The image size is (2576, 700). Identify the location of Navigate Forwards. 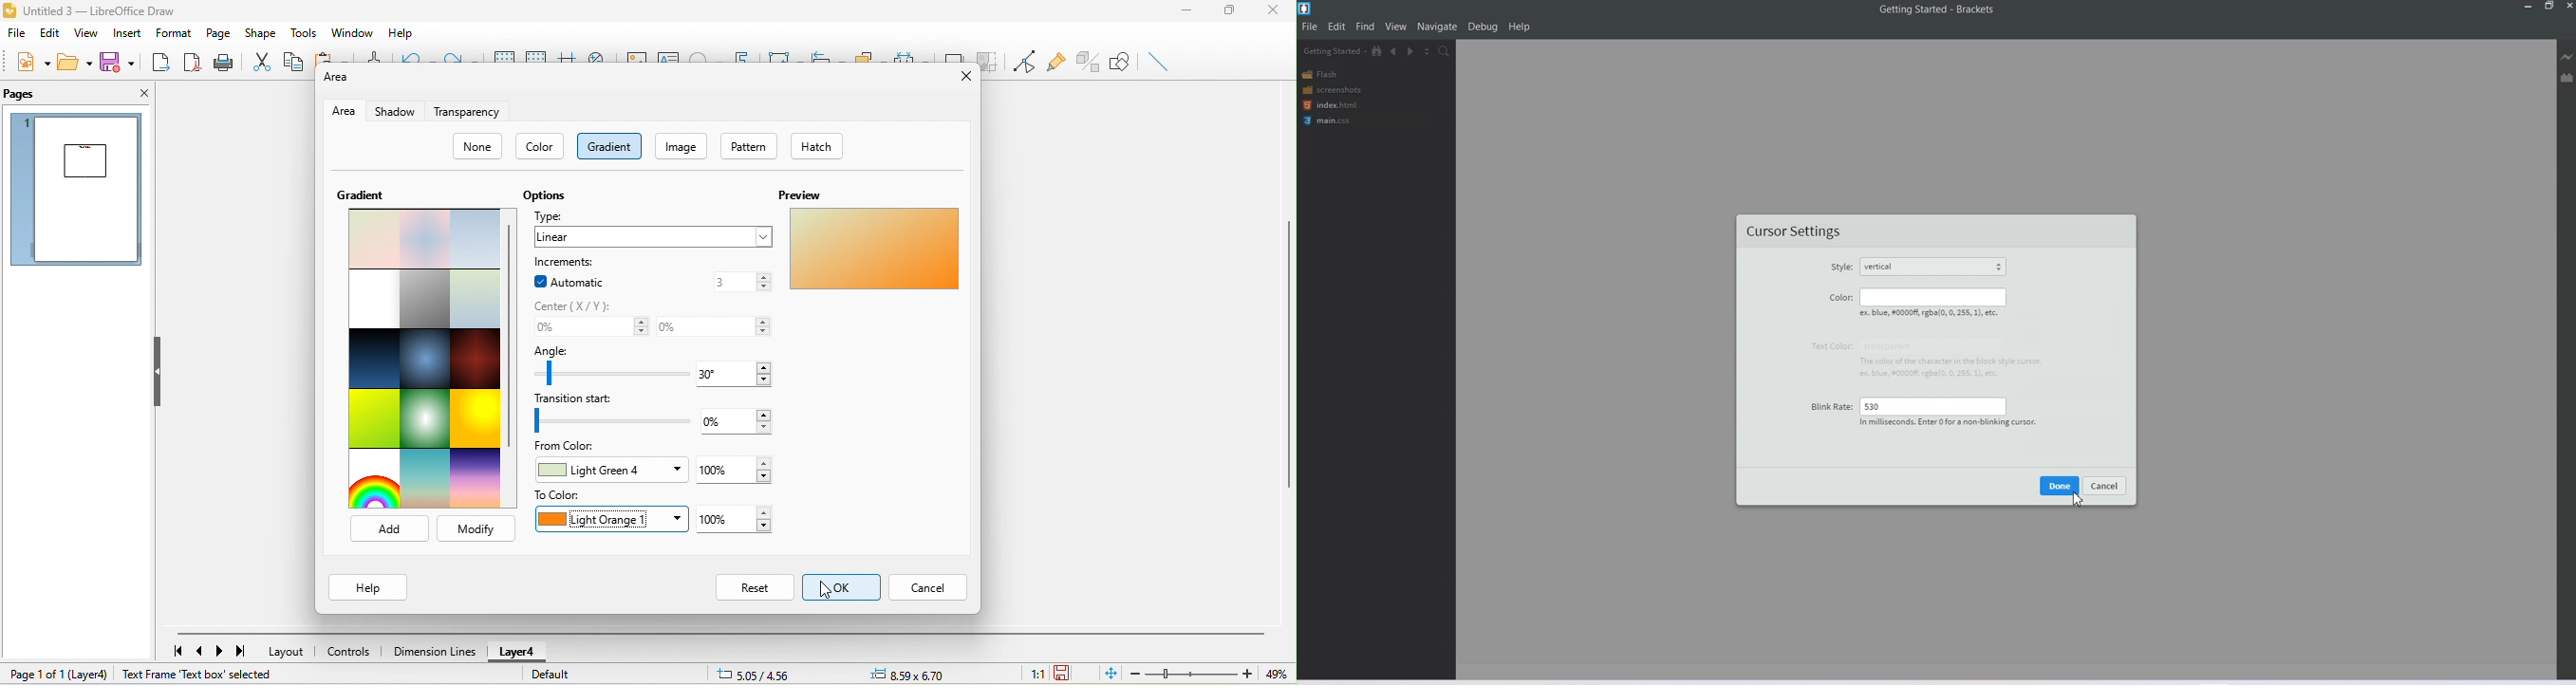
(1411, 52).